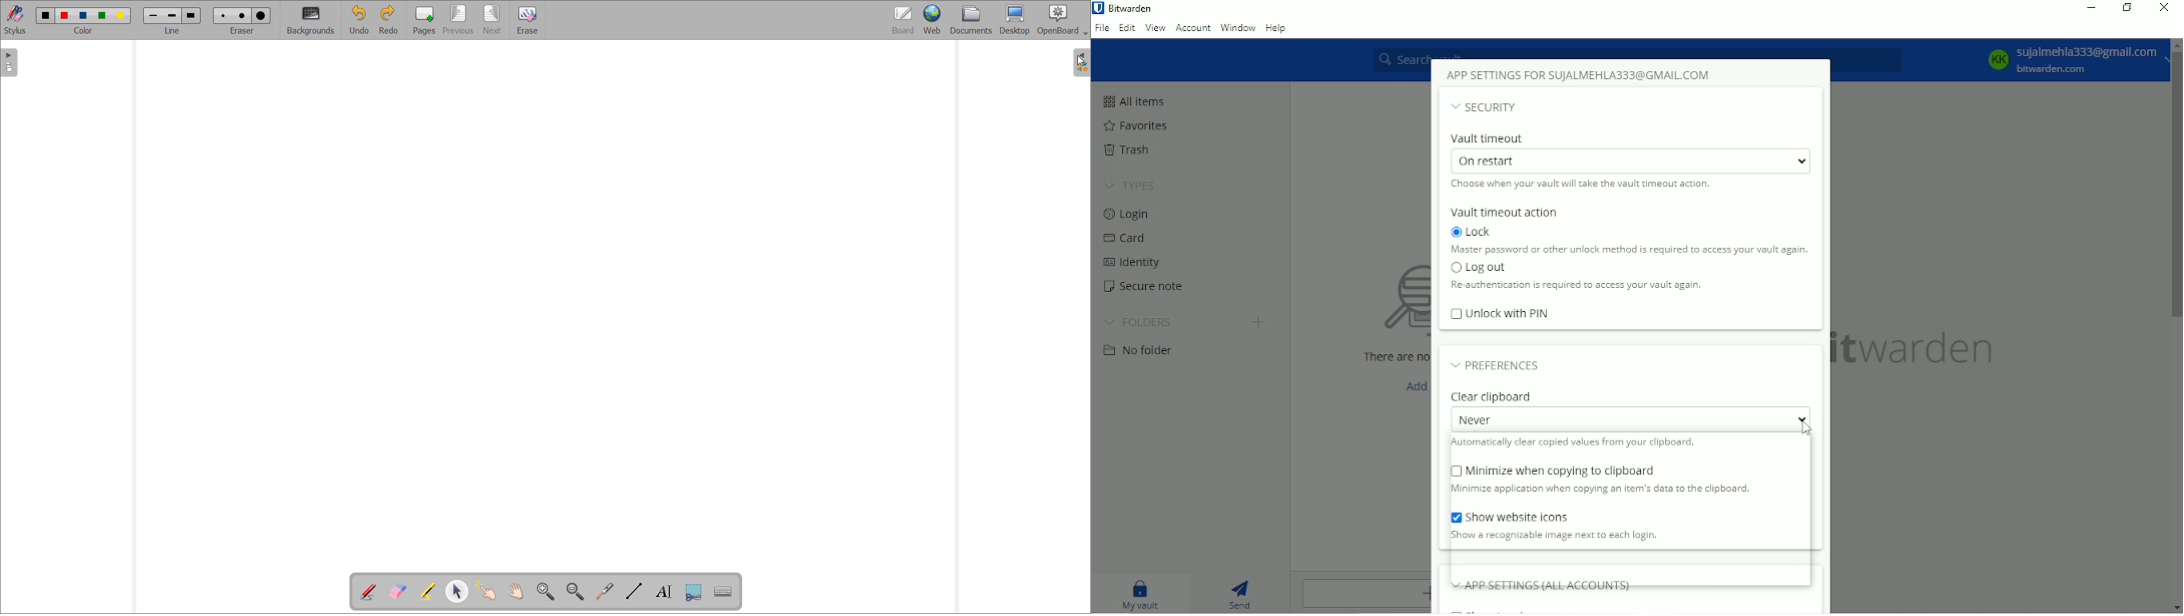  Describe the element at coordinates (1631, 240) in the screenshot. I see `Lock` at that location.